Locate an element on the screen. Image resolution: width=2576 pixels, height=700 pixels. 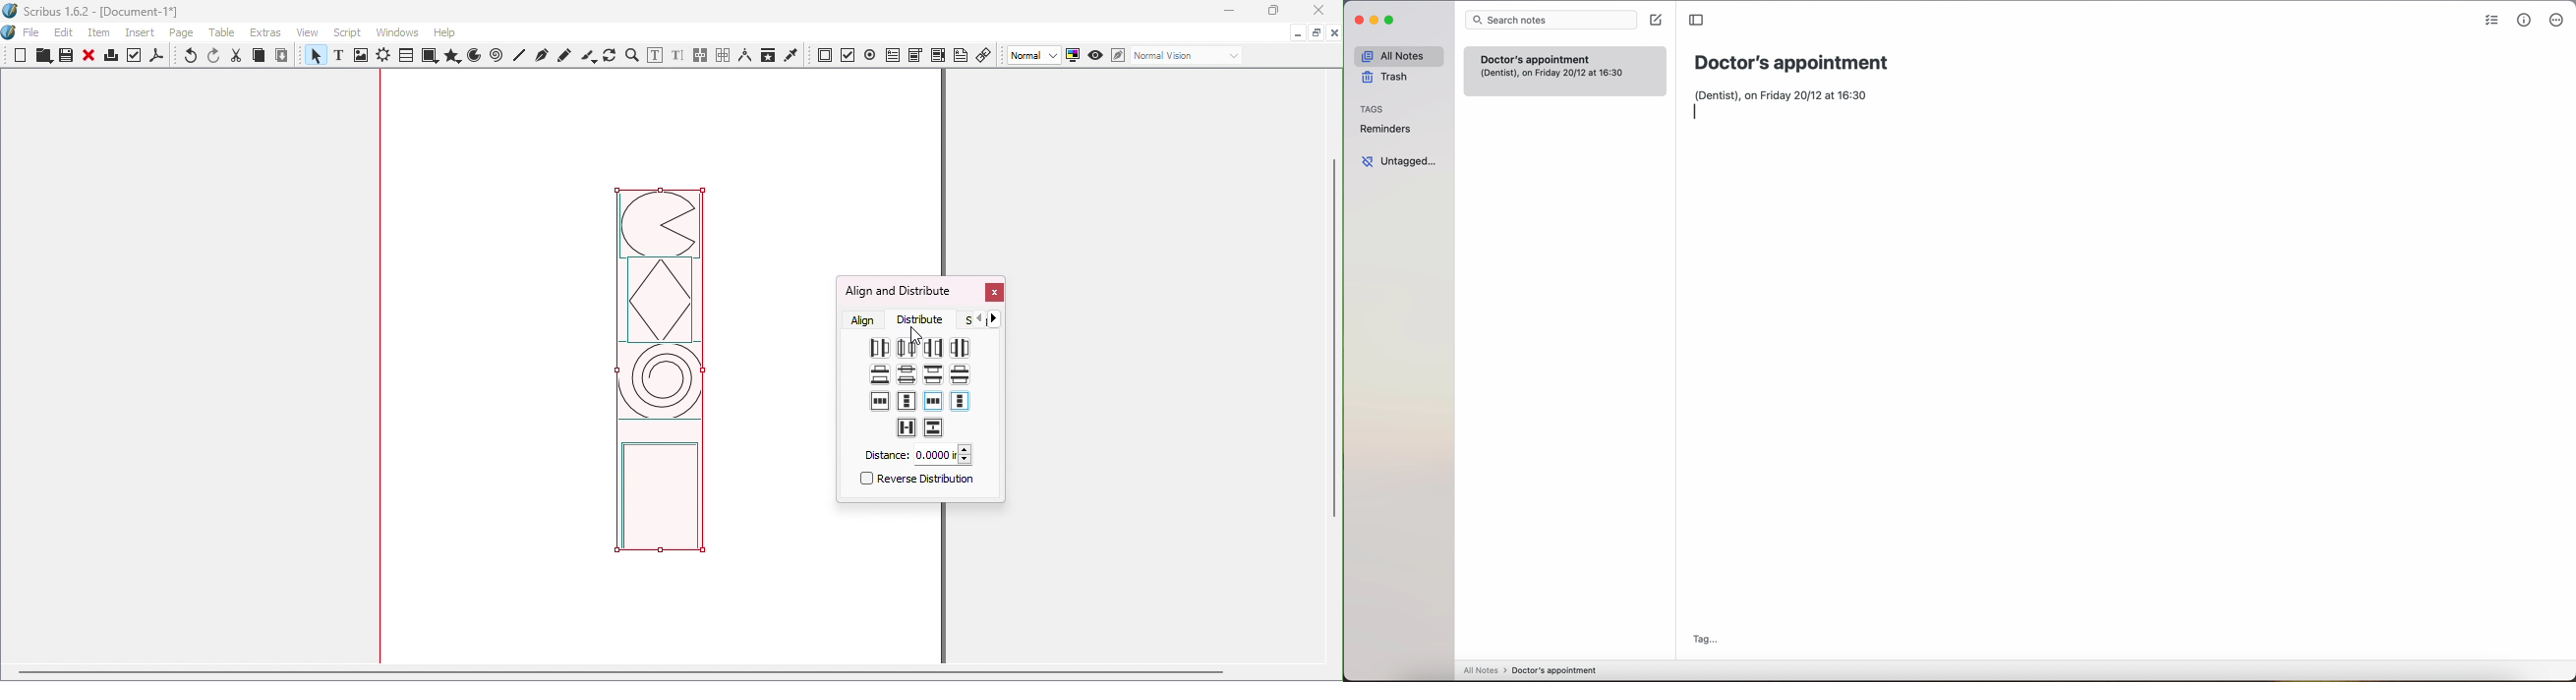
Edit in Preview mode is located at coordinates (1117, 54).